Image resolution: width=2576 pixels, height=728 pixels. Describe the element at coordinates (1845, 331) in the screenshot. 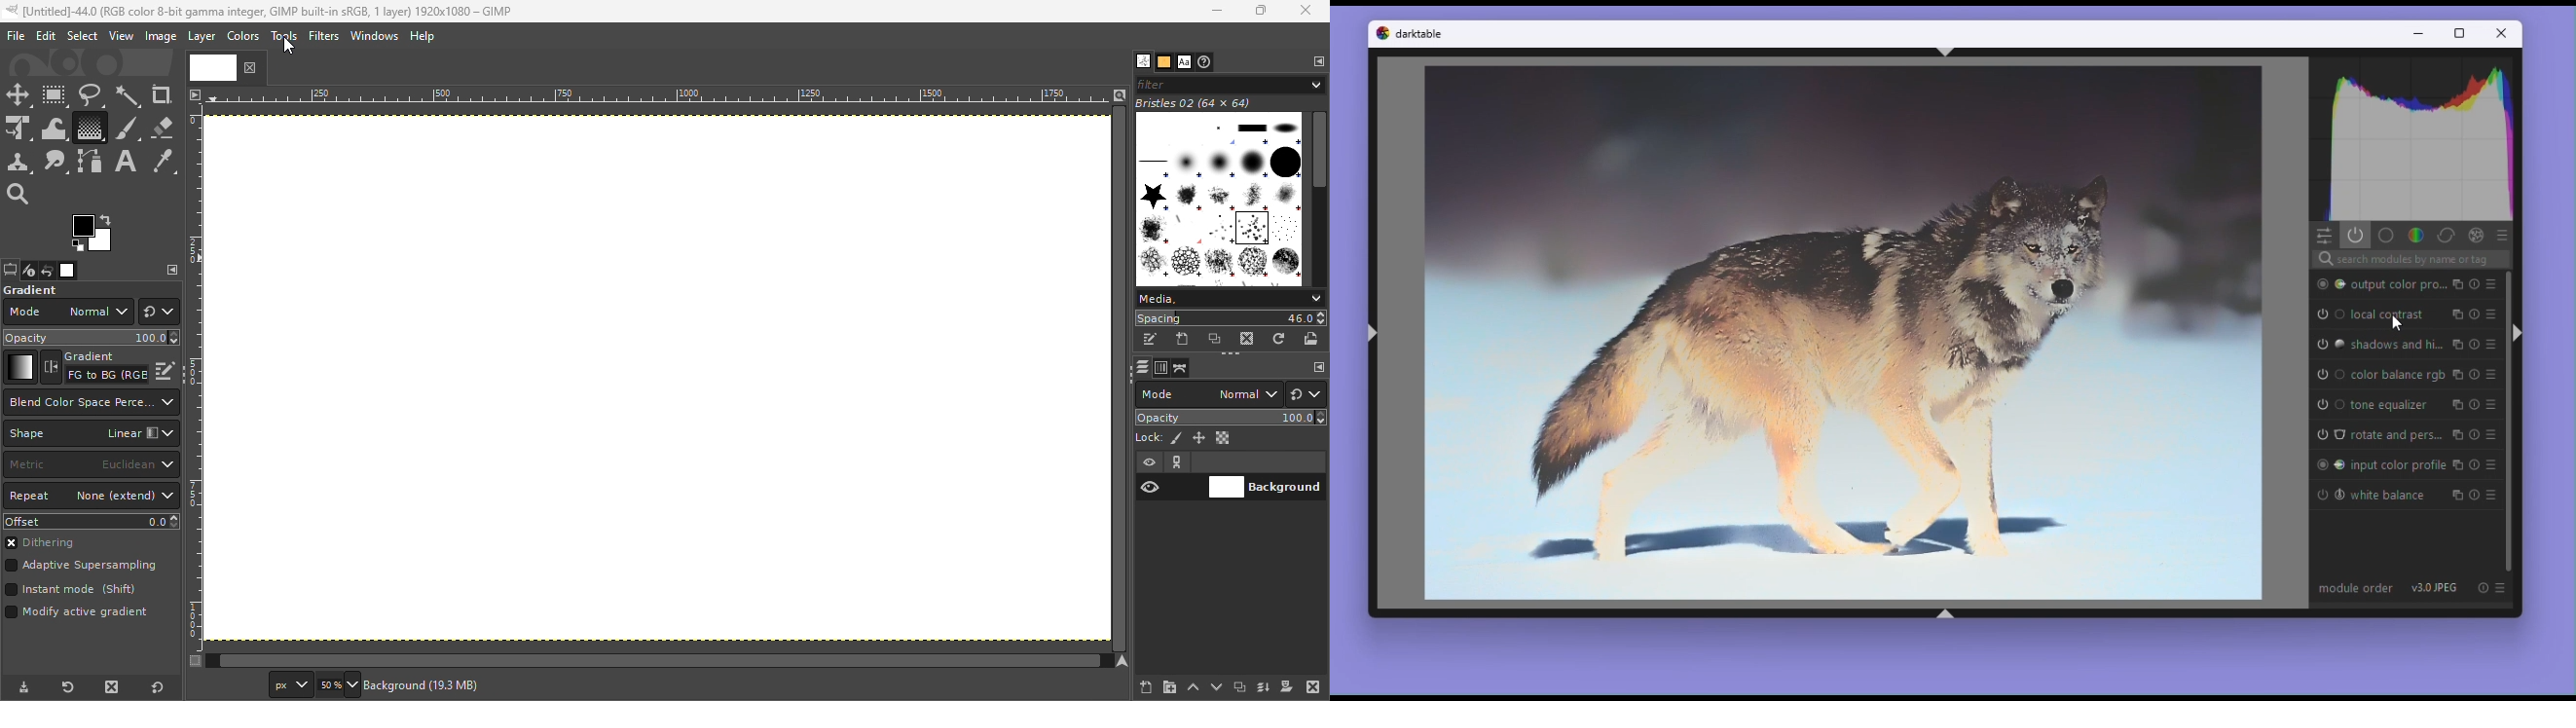

I see `Image` at that location.